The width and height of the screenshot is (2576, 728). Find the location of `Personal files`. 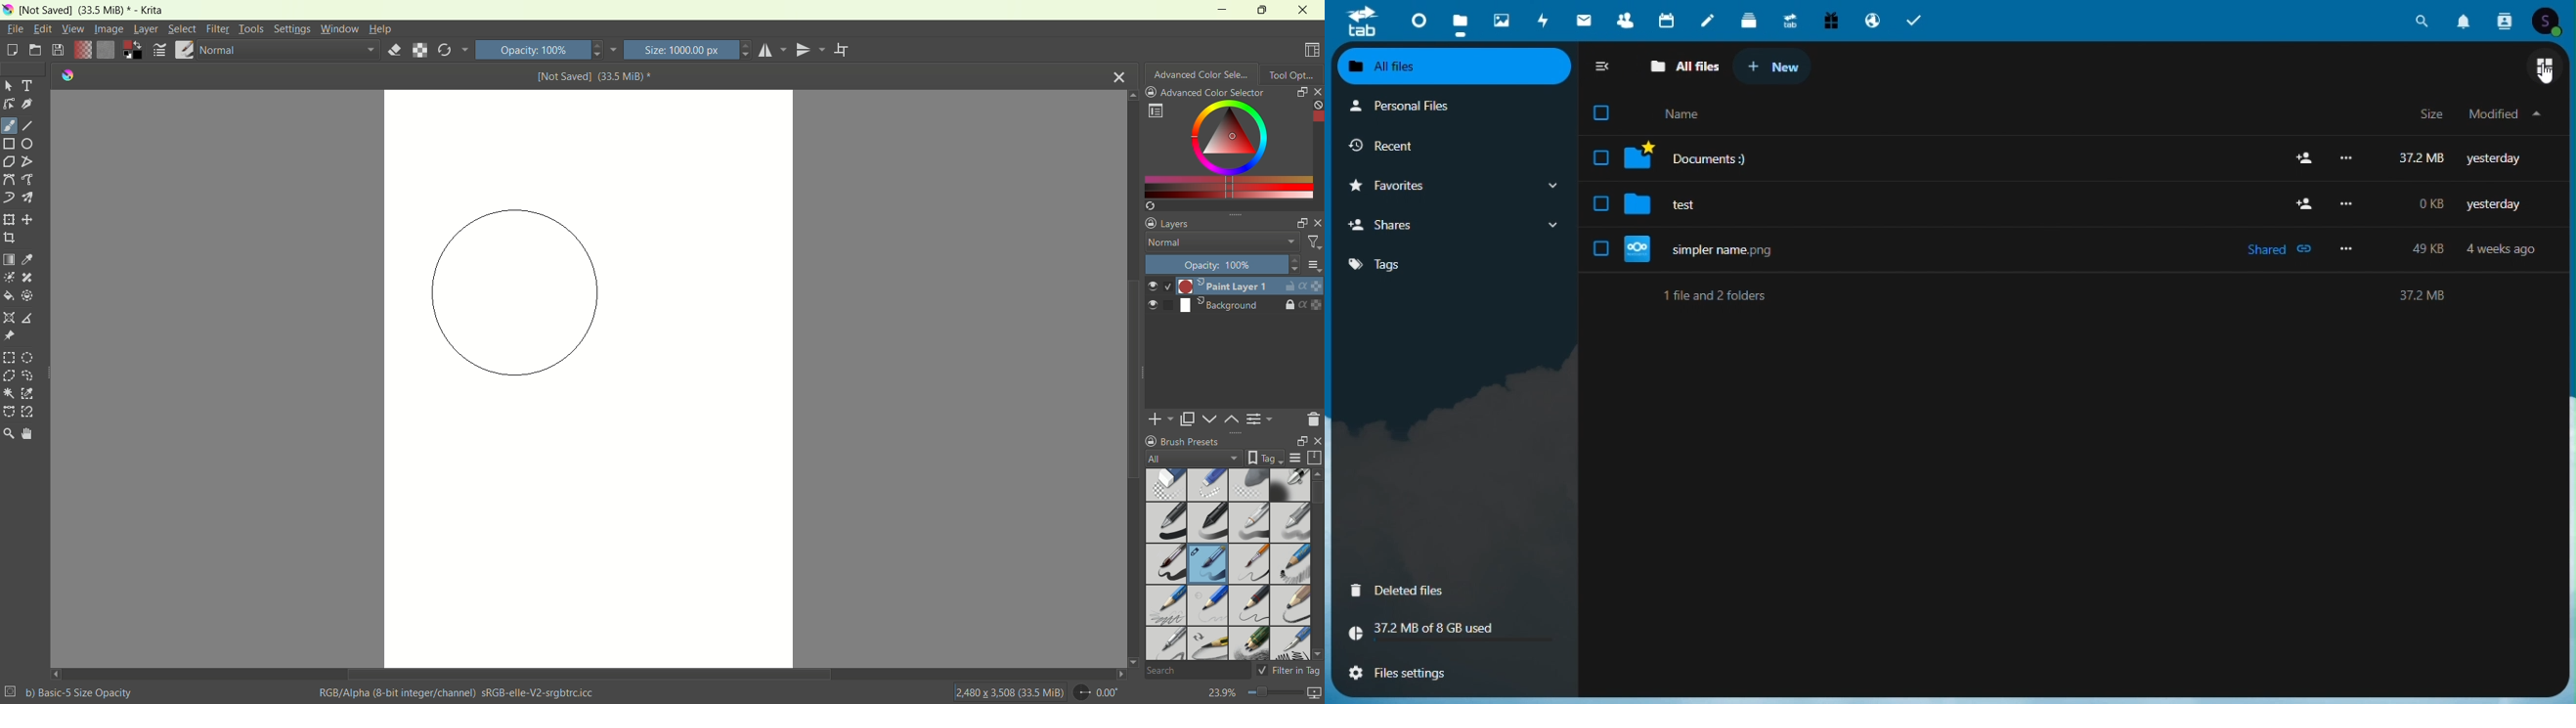

Personal files is located at coordinates (1455, 109).